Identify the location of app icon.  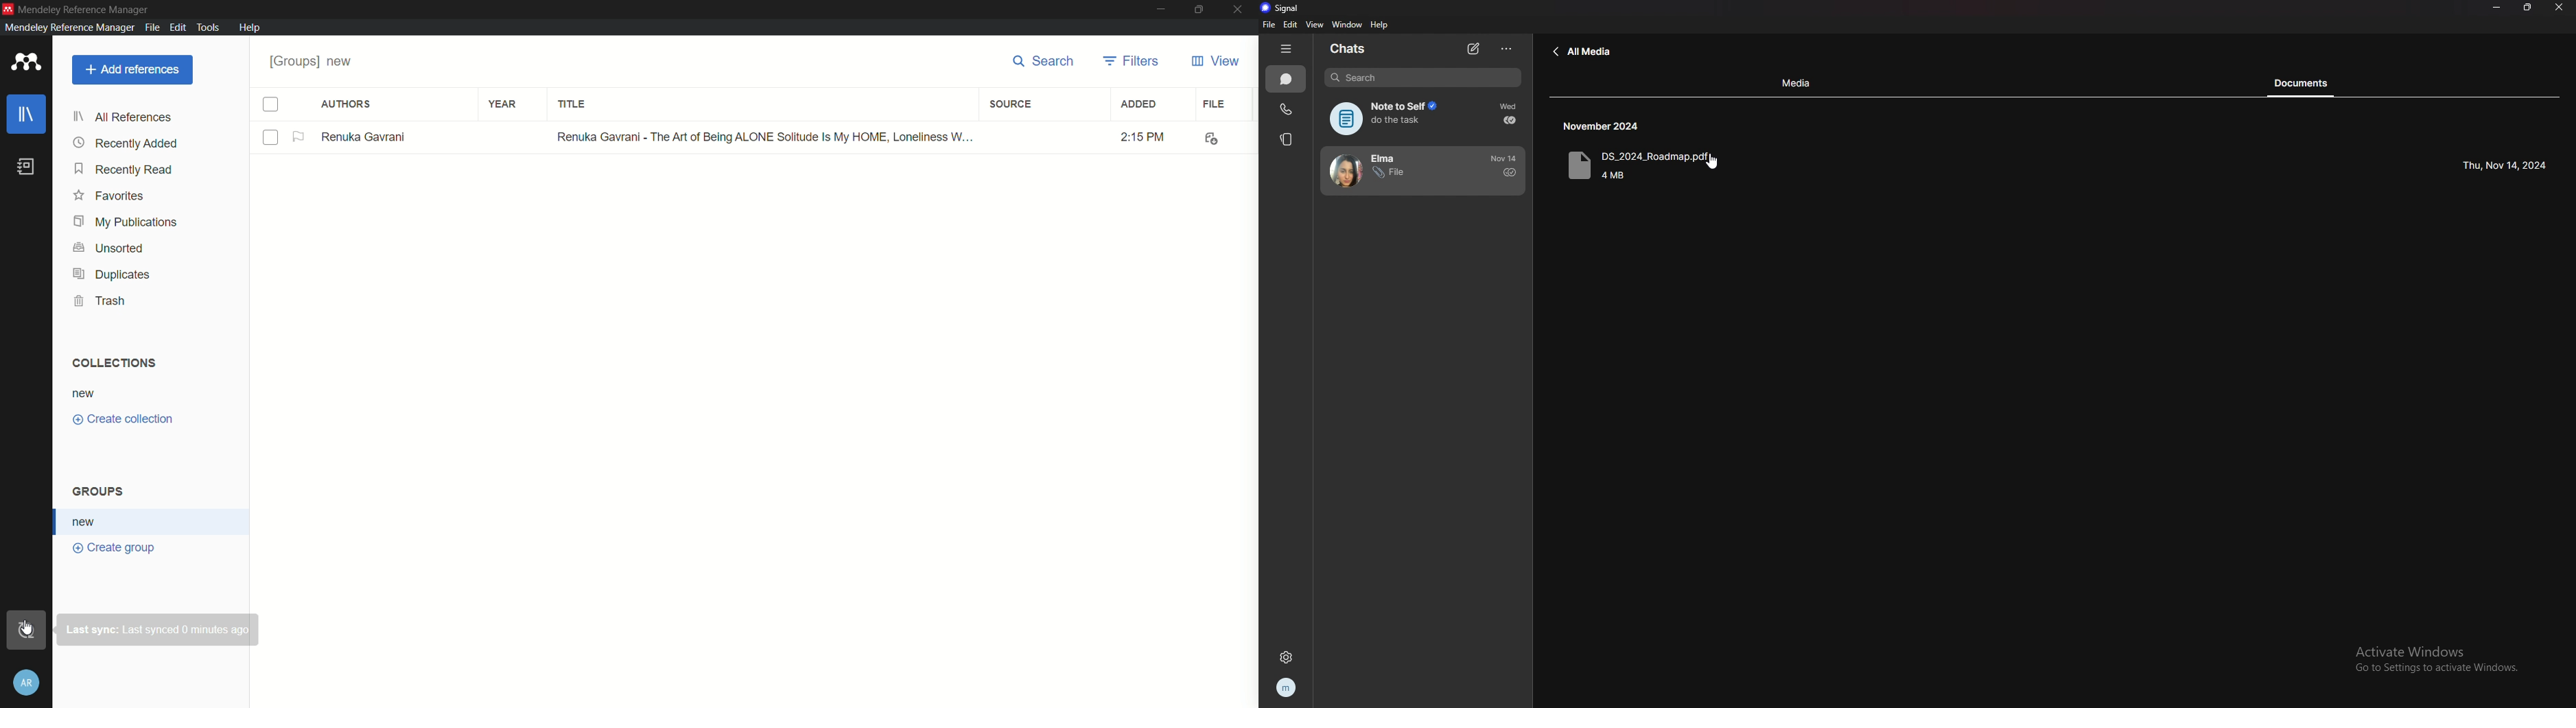
(25, 63).